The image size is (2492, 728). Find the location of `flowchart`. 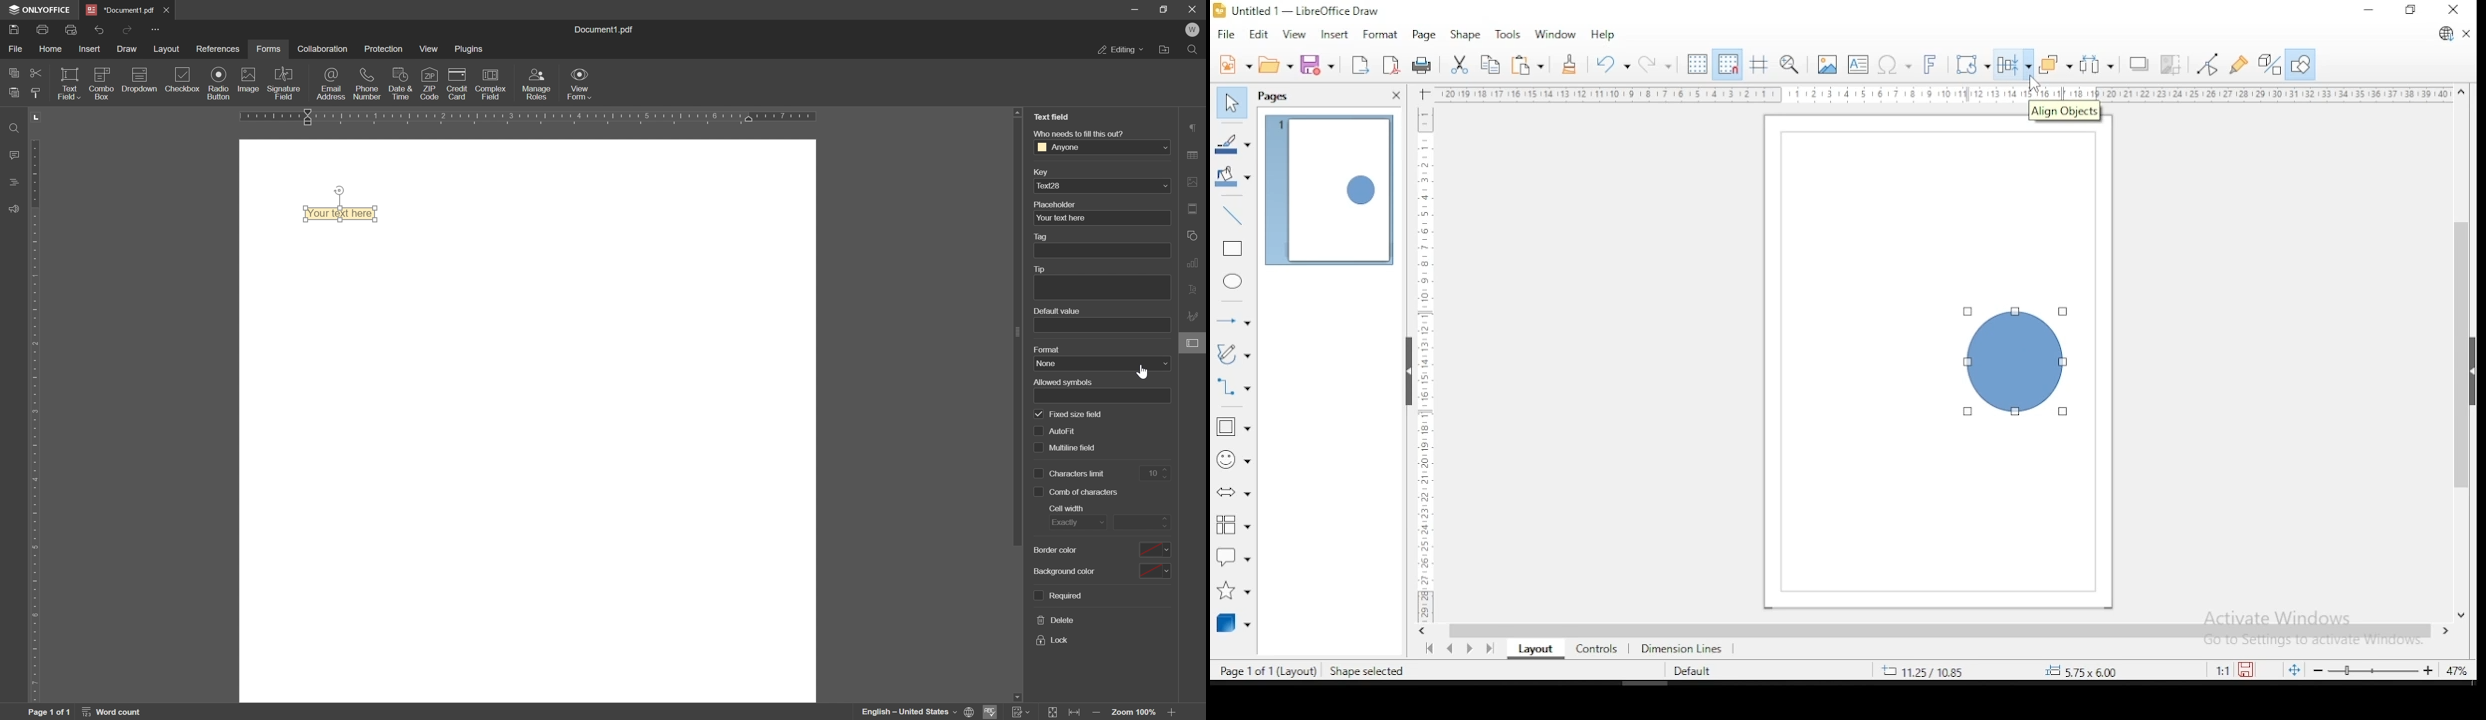

flowchart is located at coordinates (1230, 525).